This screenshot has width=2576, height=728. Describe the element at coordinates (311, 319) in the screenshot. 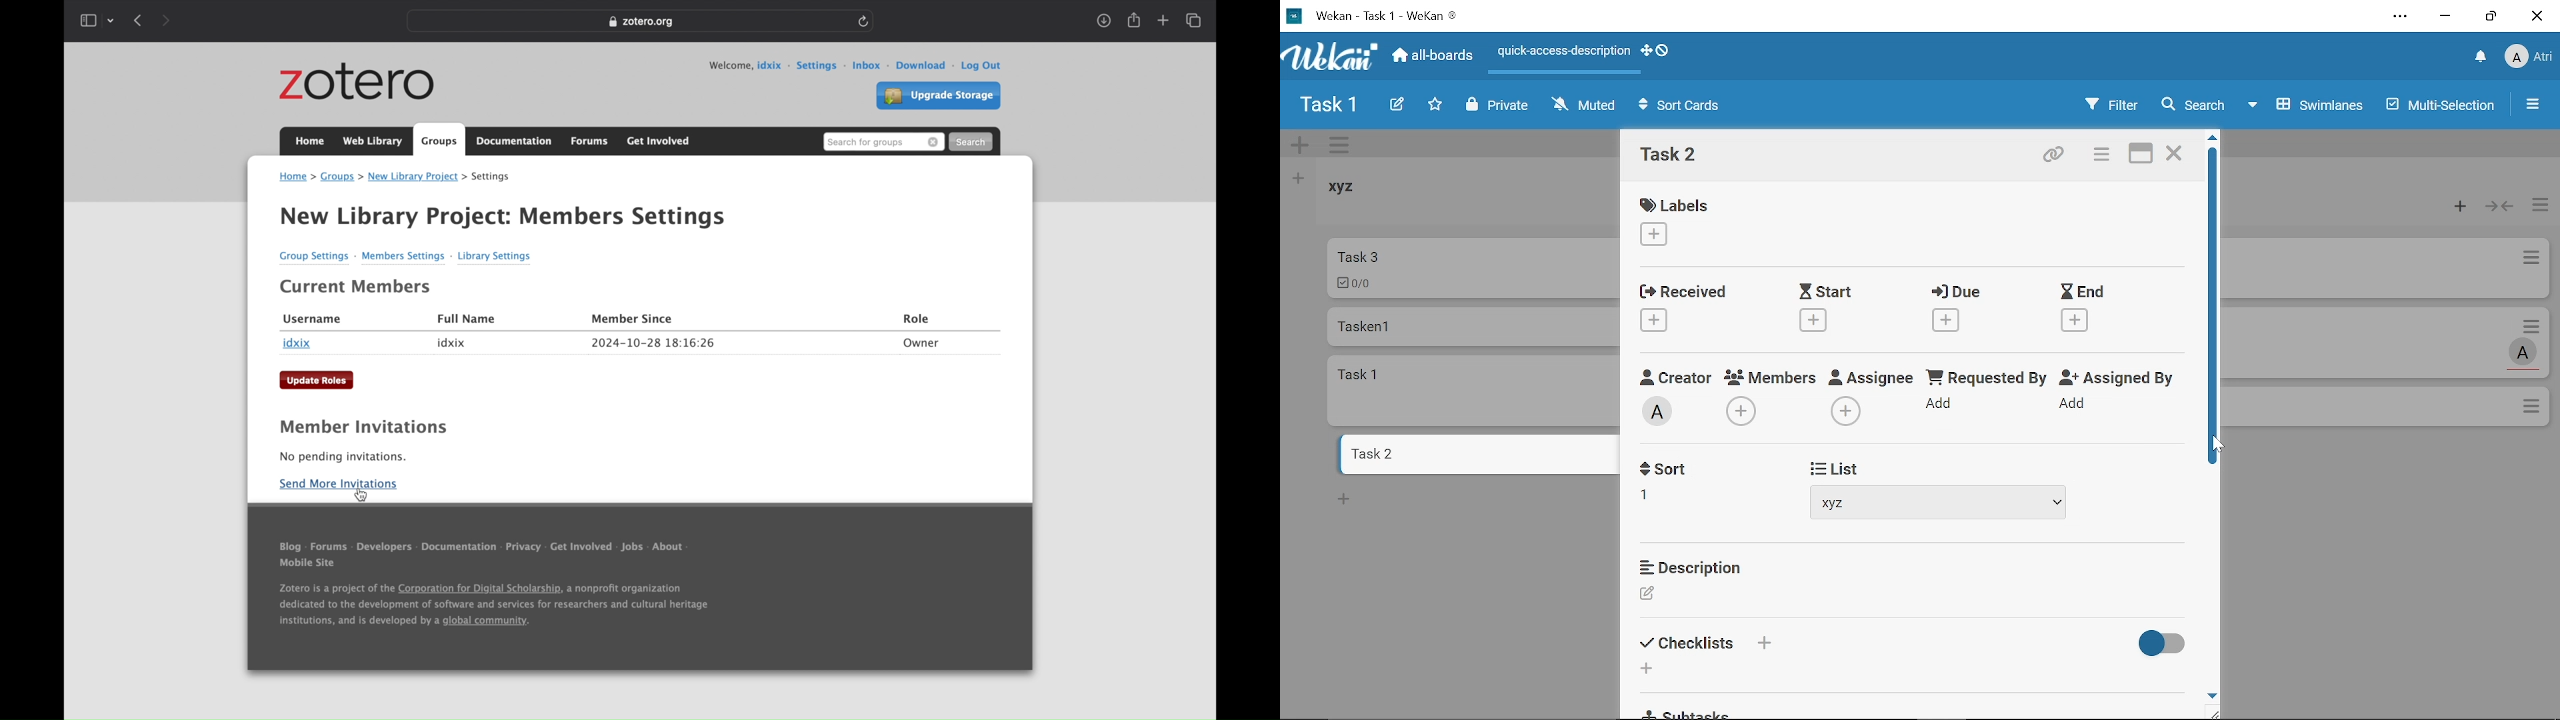

I see `username` at that location.